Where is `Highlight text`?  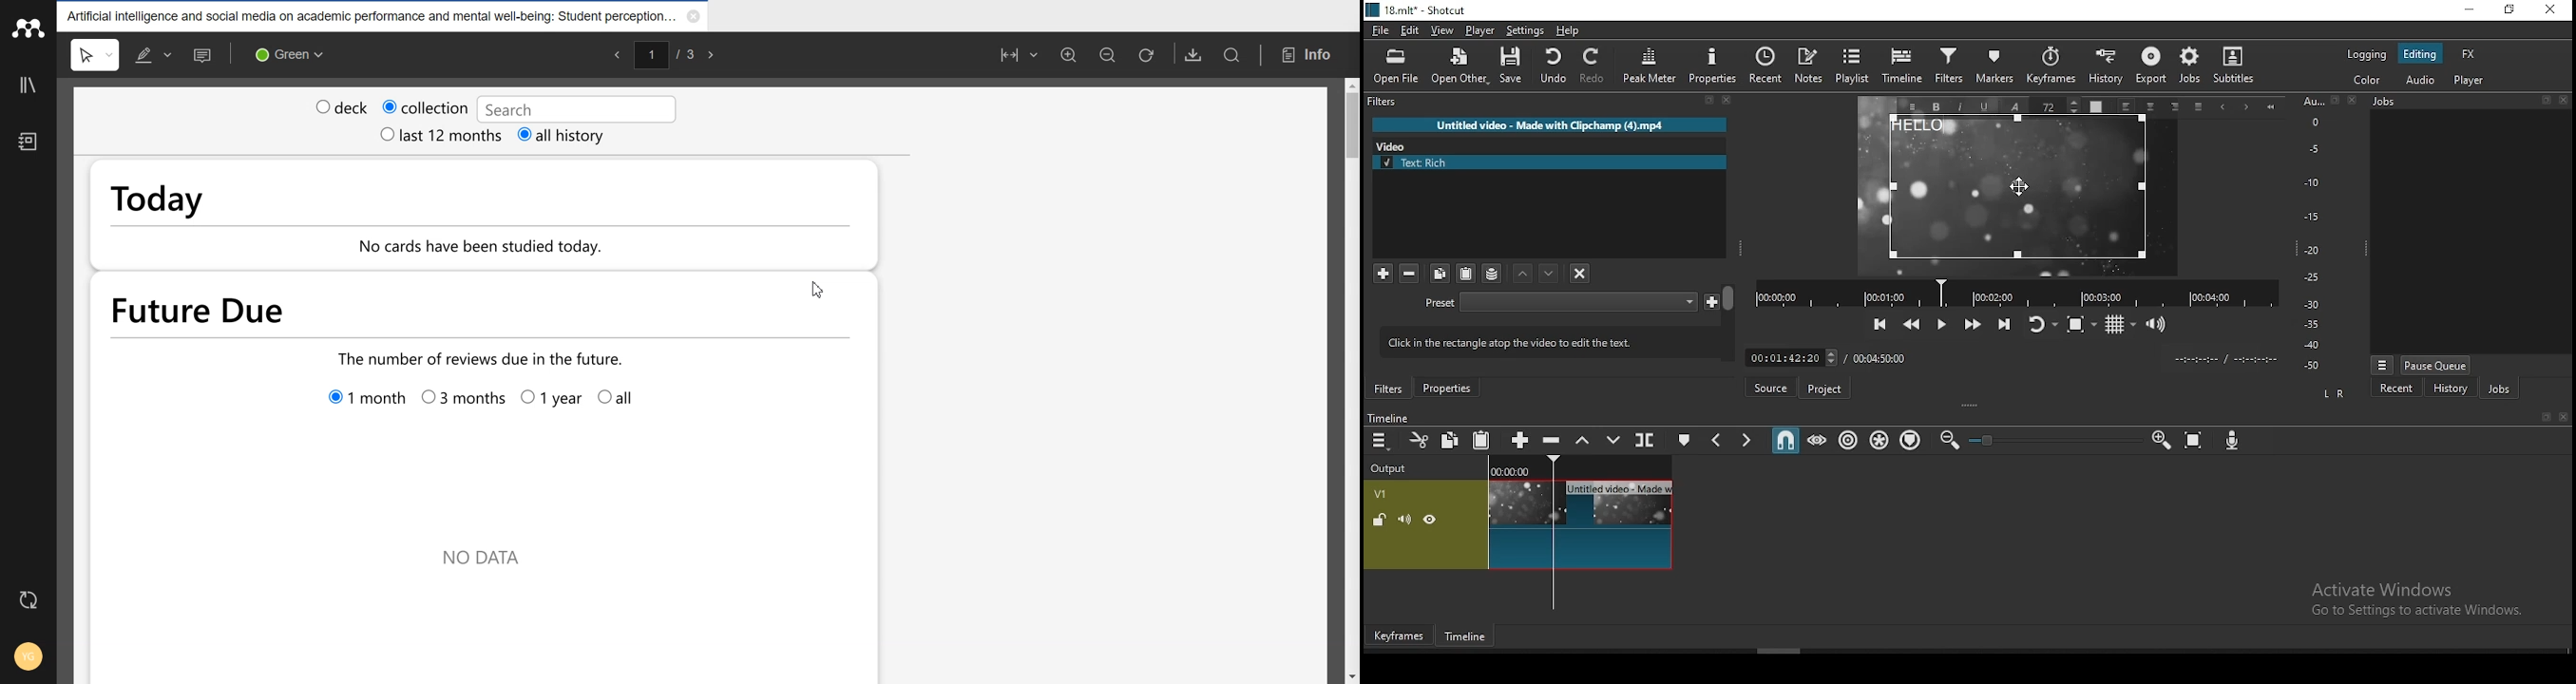 Highlight text is located at coordinates (154, 55).